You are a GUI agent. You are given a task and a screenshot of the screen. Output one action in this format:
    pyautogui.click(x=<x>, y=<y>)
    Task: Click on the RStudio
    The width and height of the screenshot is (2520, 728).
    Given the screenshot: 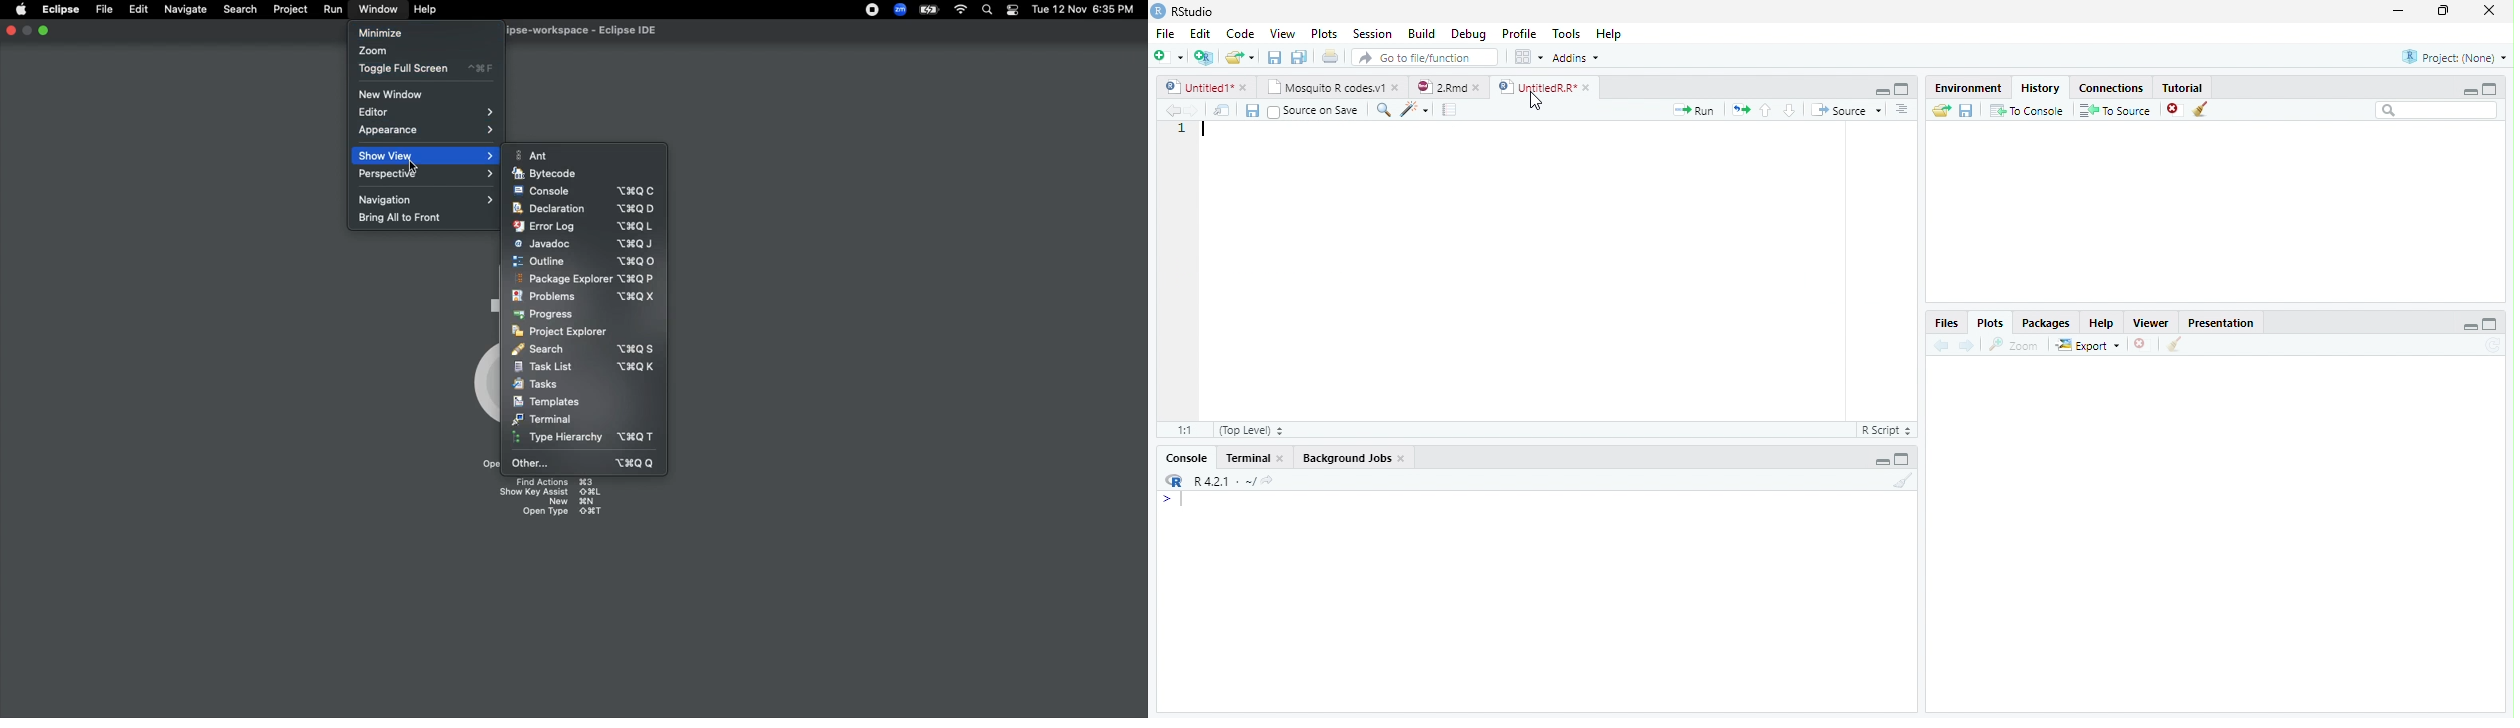 What is the action you would take?
    pyautogui.click(x=1183, y=12)
    